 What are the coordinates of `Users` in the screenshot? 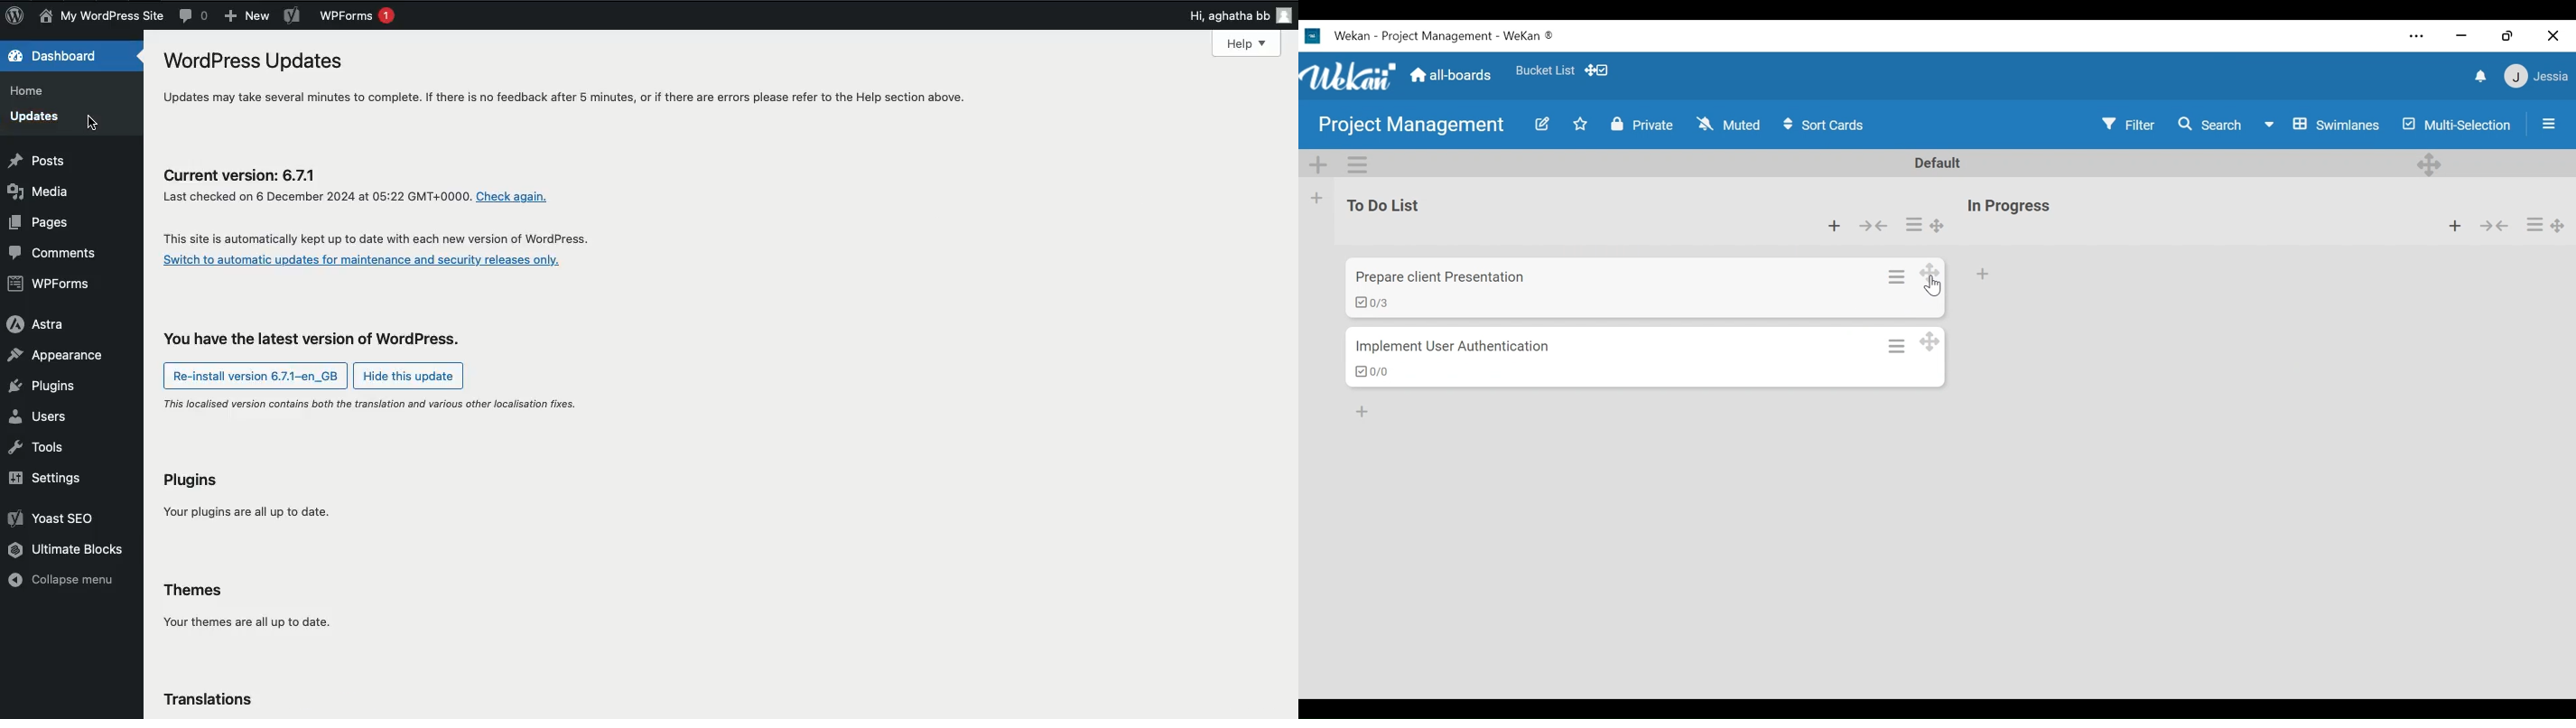 It's located at (41, 416).